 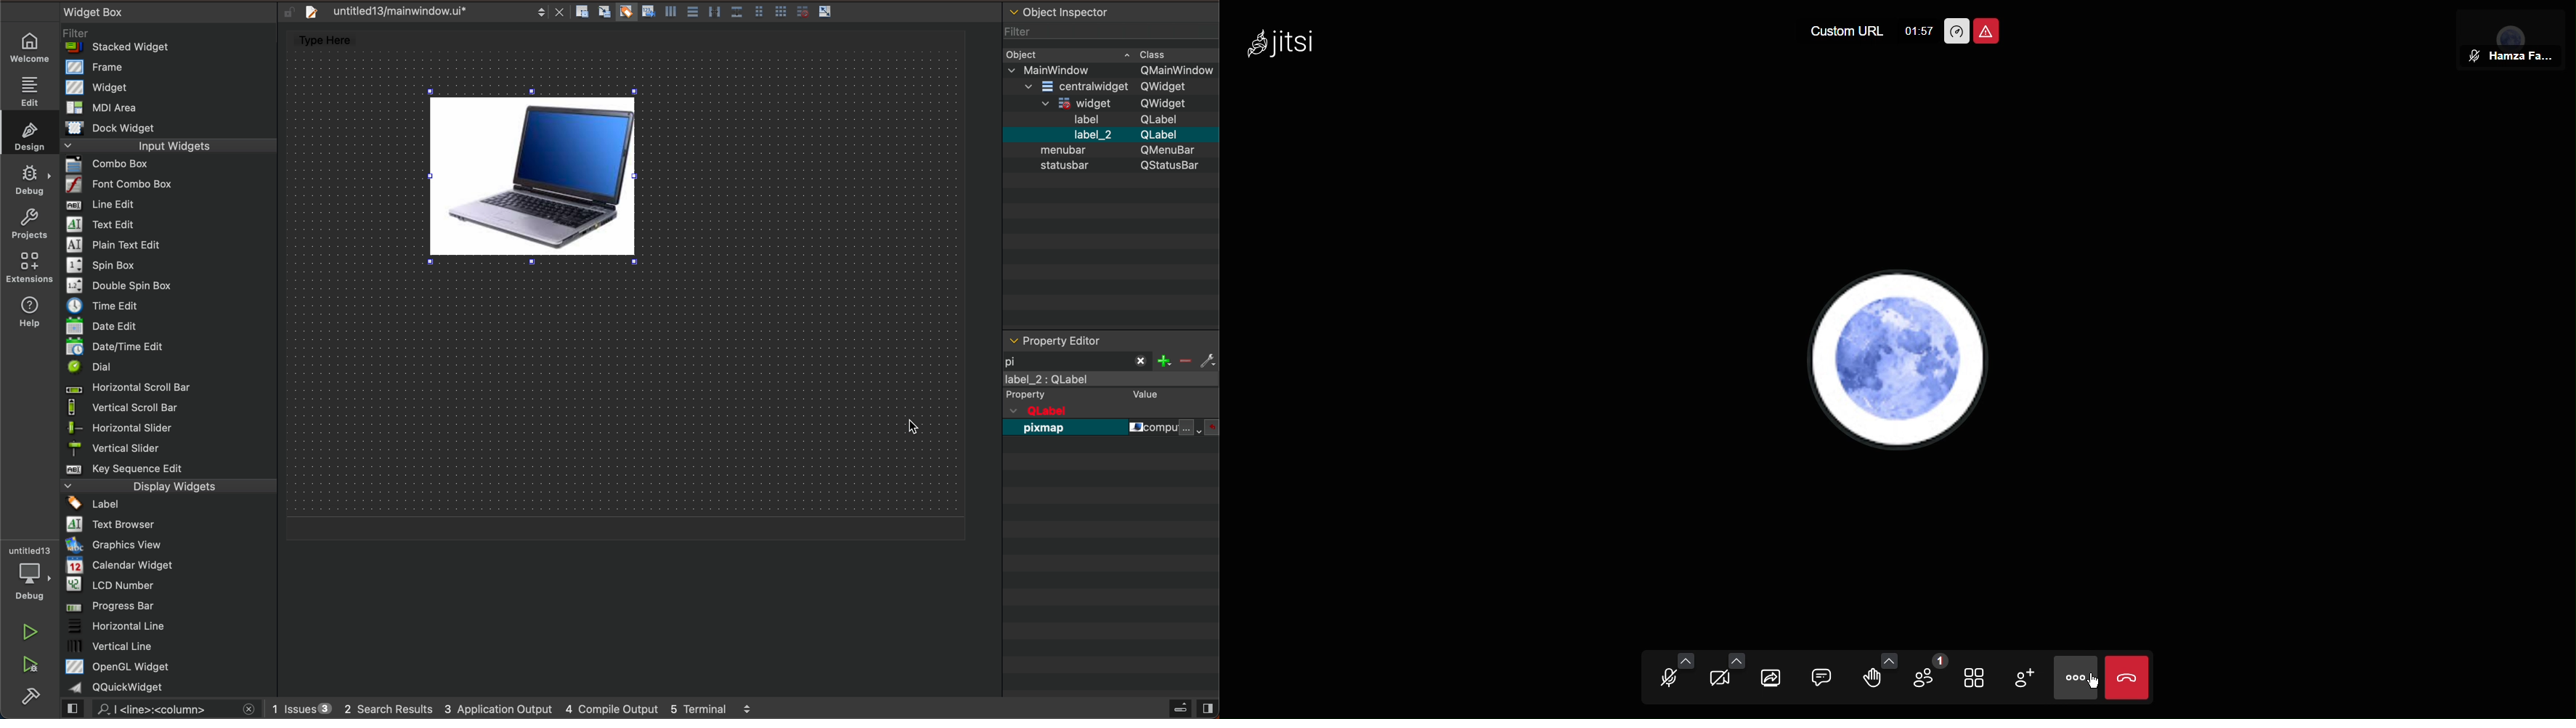 What do you see at coordinates (1839, 33) in the screenshot?
I see `Custom URL` at bounding box center [1839, 33].